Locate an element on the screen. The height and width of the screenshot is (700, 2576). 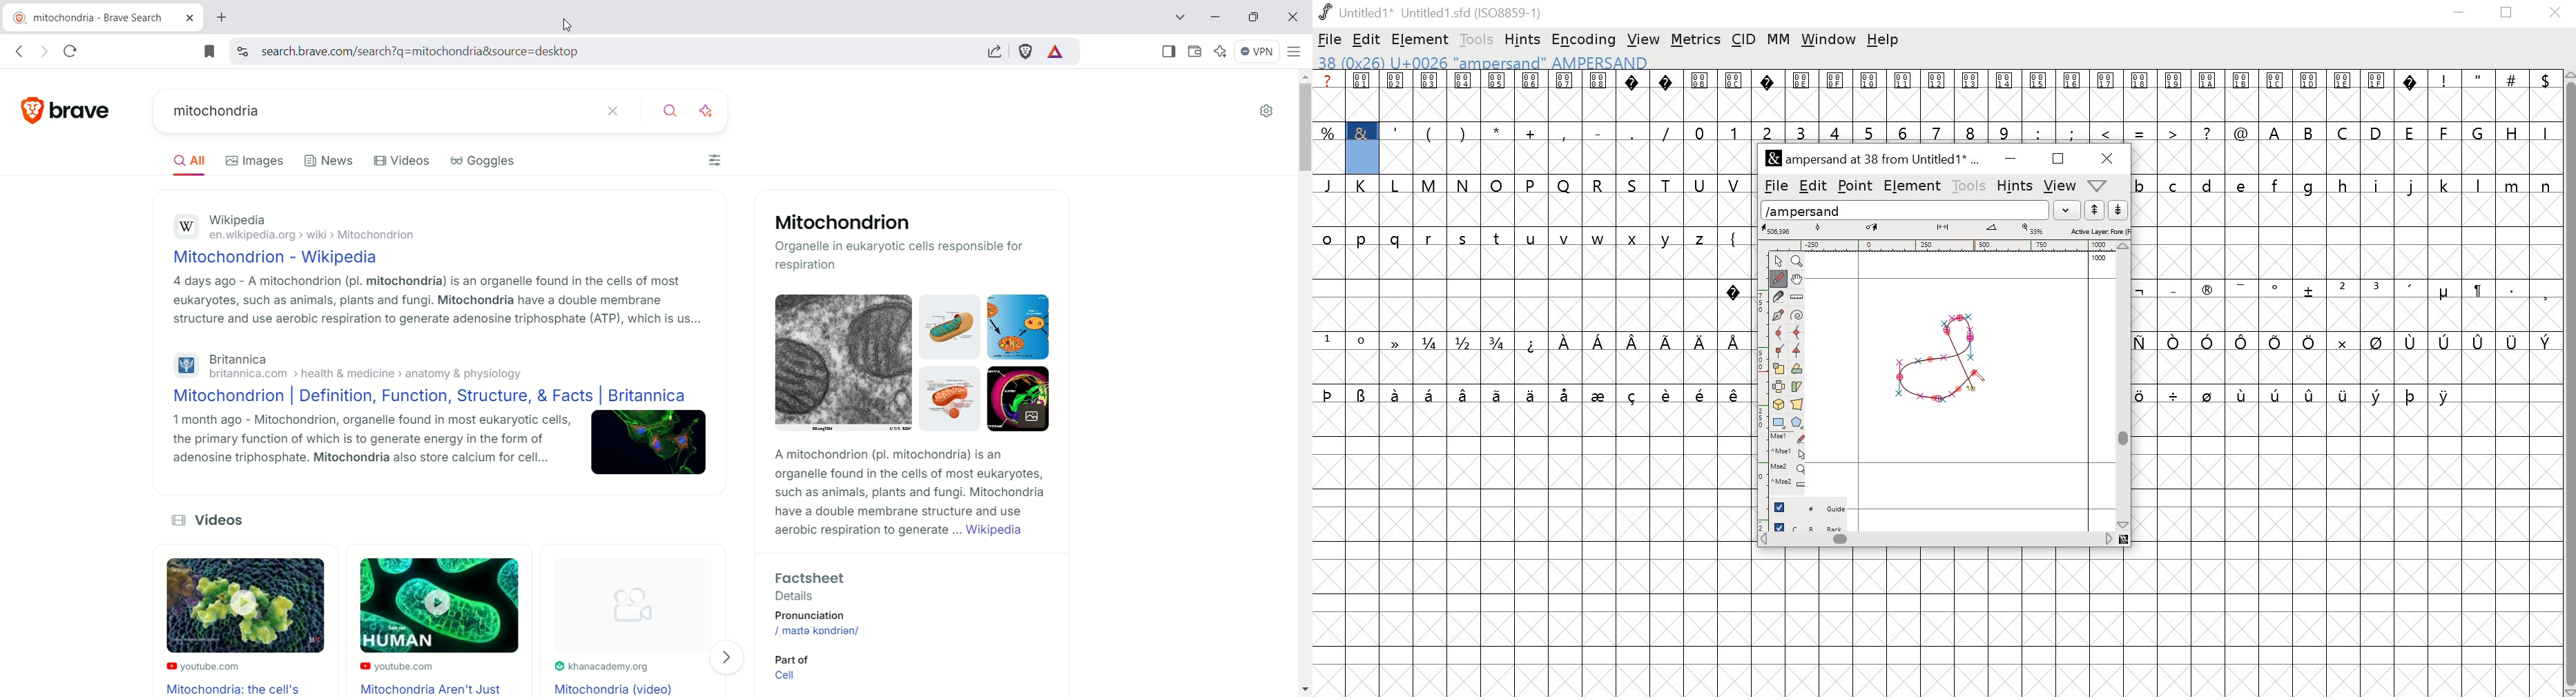
file is located at coordinates (1330, 39).